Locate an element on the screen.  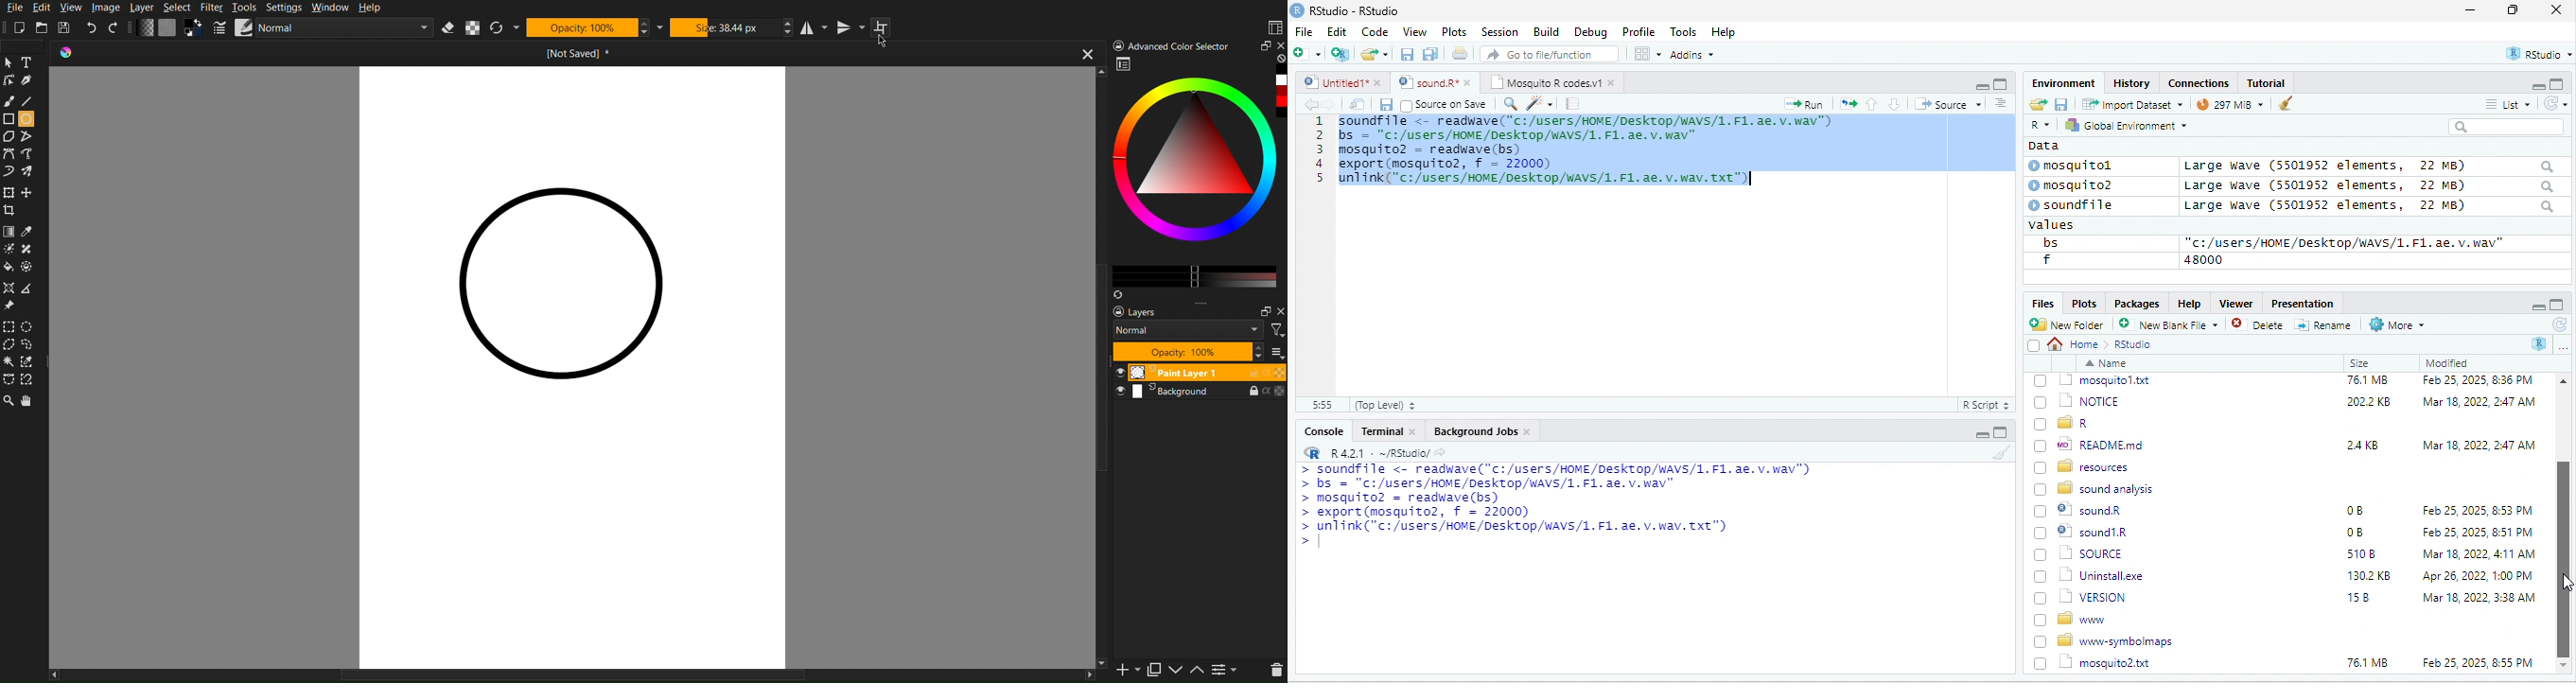
Pan is located at coordinates (34, 401).